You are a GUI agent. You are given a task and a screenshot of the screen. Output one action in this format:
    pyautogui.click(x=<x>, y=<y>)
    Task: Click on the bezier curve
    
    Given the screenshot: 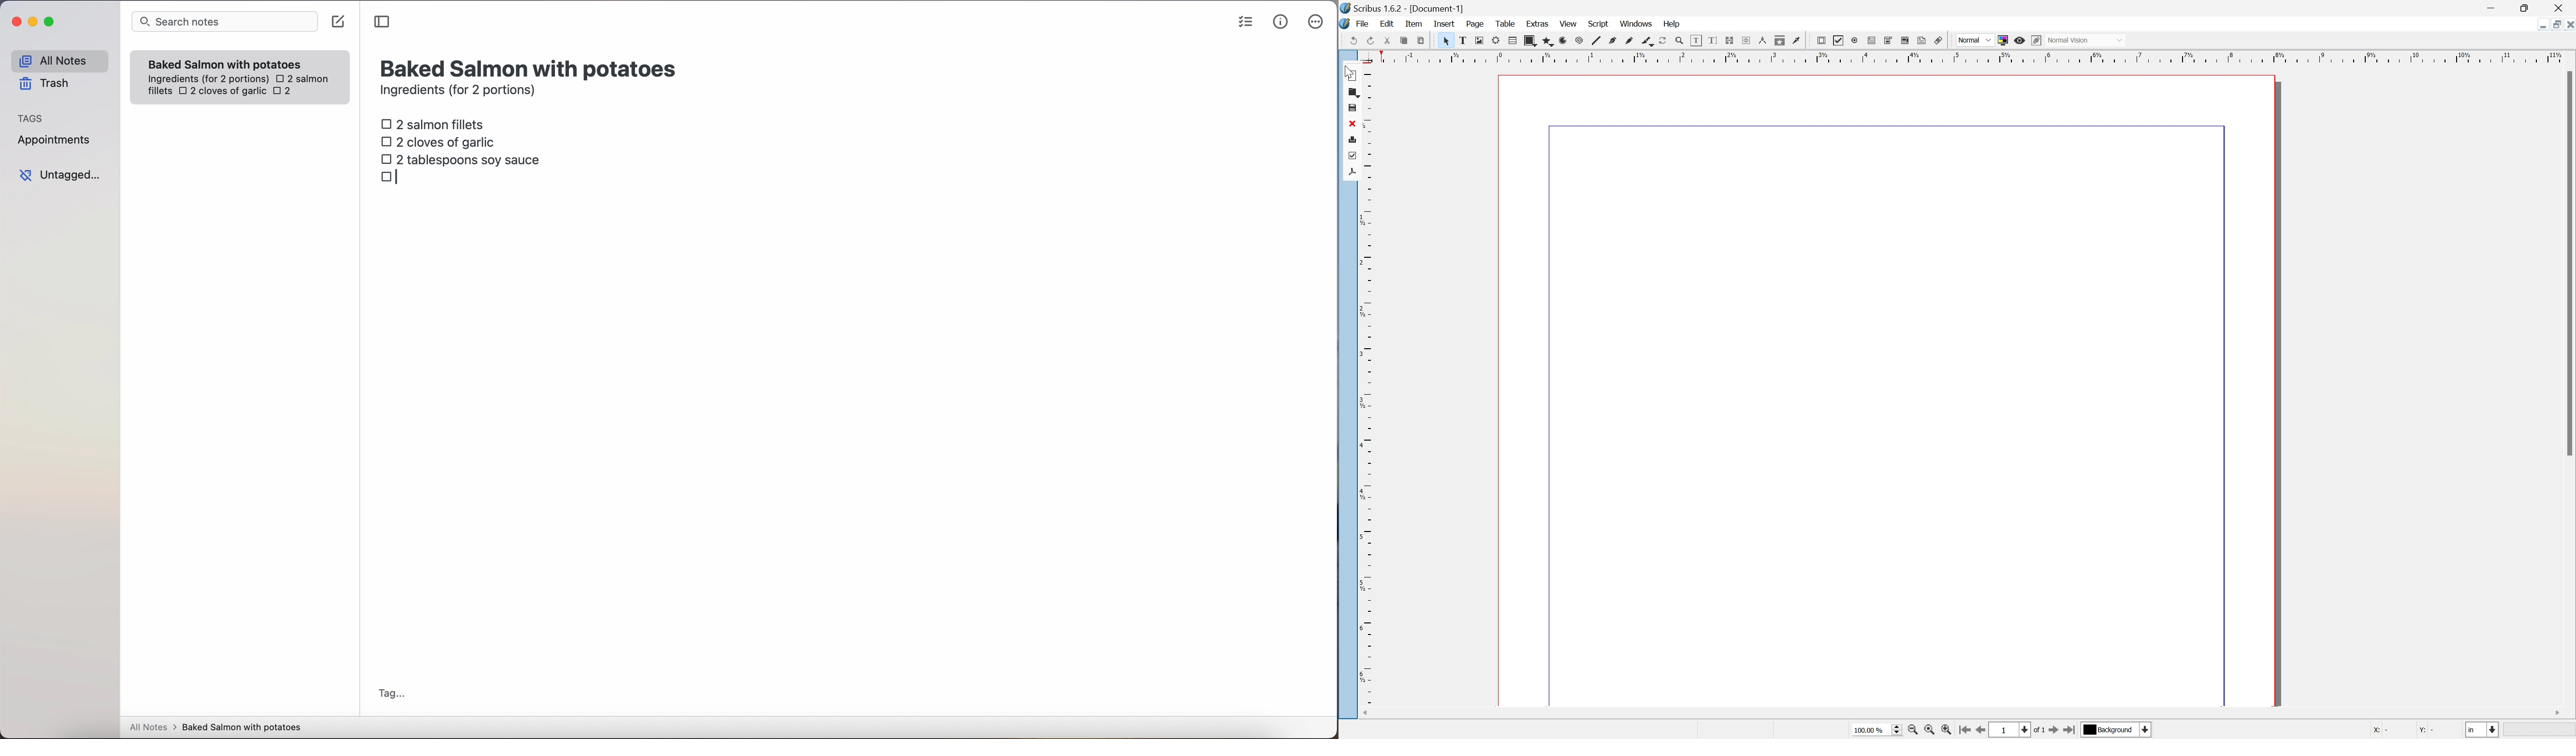 What is the action you would take?
    pyautogui.click(x=1728, y=39)
    